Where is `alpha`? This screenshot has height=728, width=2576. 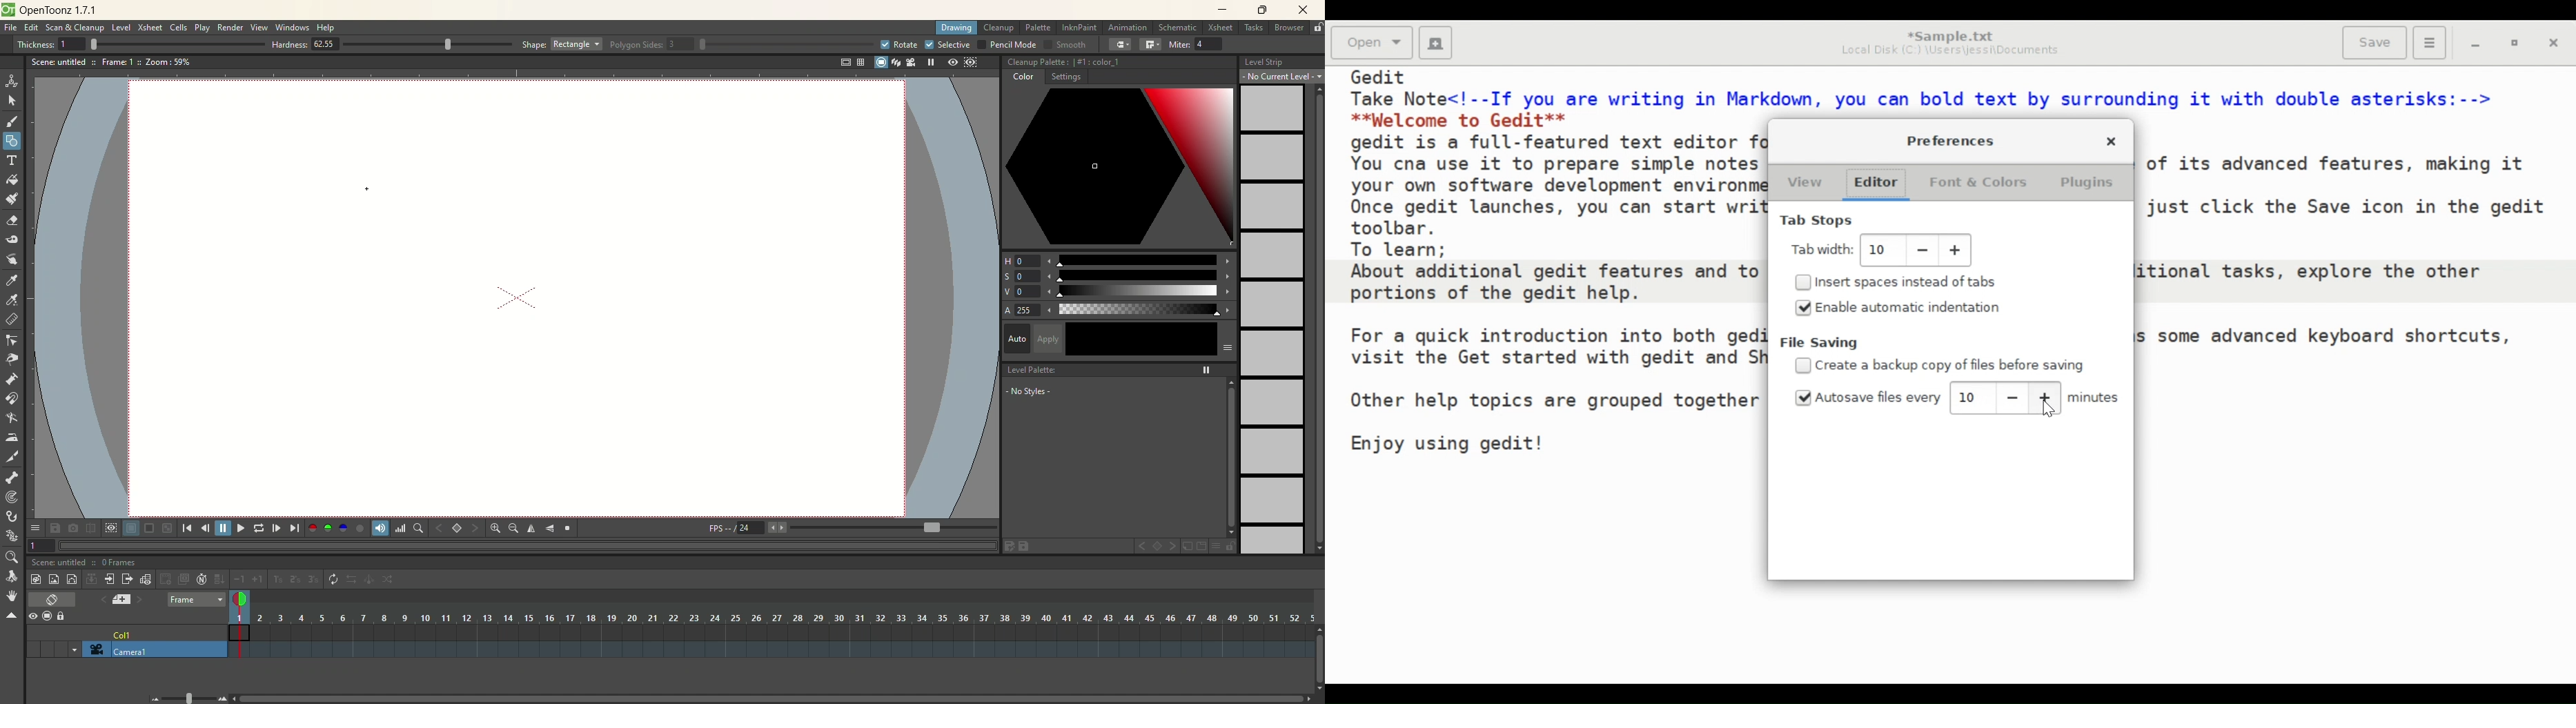
alpha is located at coordinates (1119, 311).